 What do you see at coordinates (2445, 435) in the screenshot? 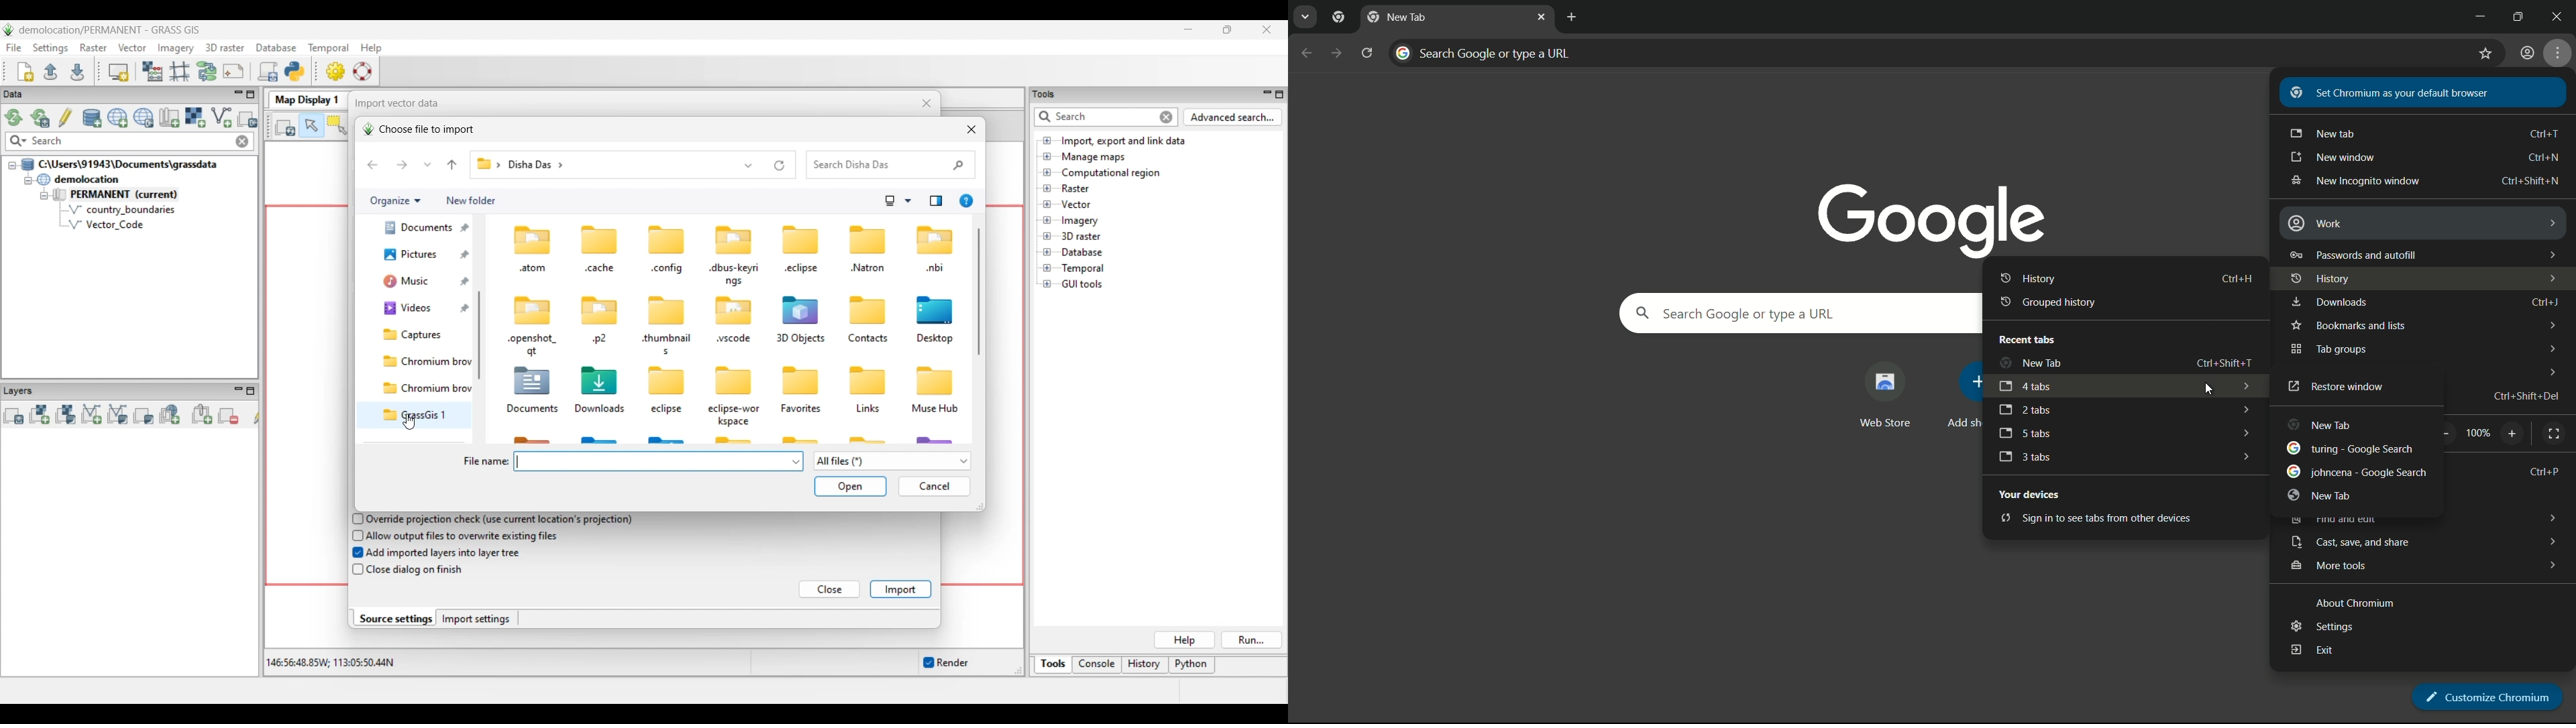
I see `zoom out` at bounding box center [2445, 435].